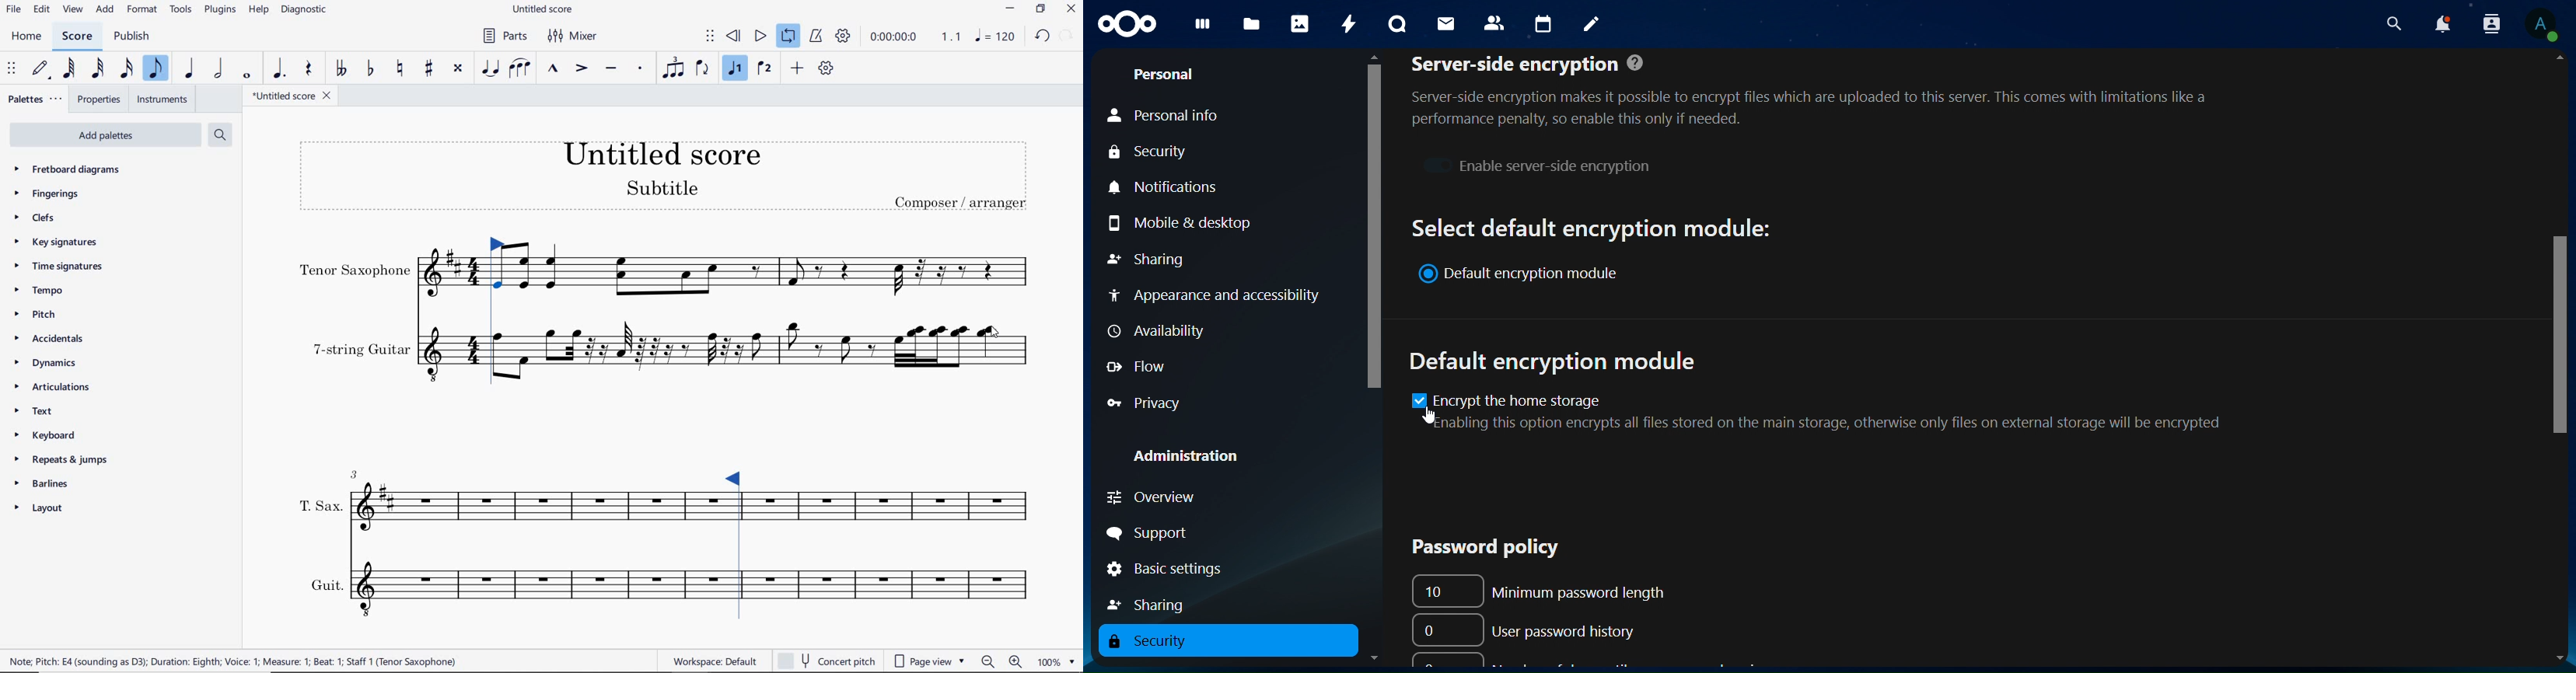 This screenshot has height=700, width=2576. What do you see at coordinates (498, 313) in the screenshot?
I see `Loop Market set left` at bounding box center [498, 313].